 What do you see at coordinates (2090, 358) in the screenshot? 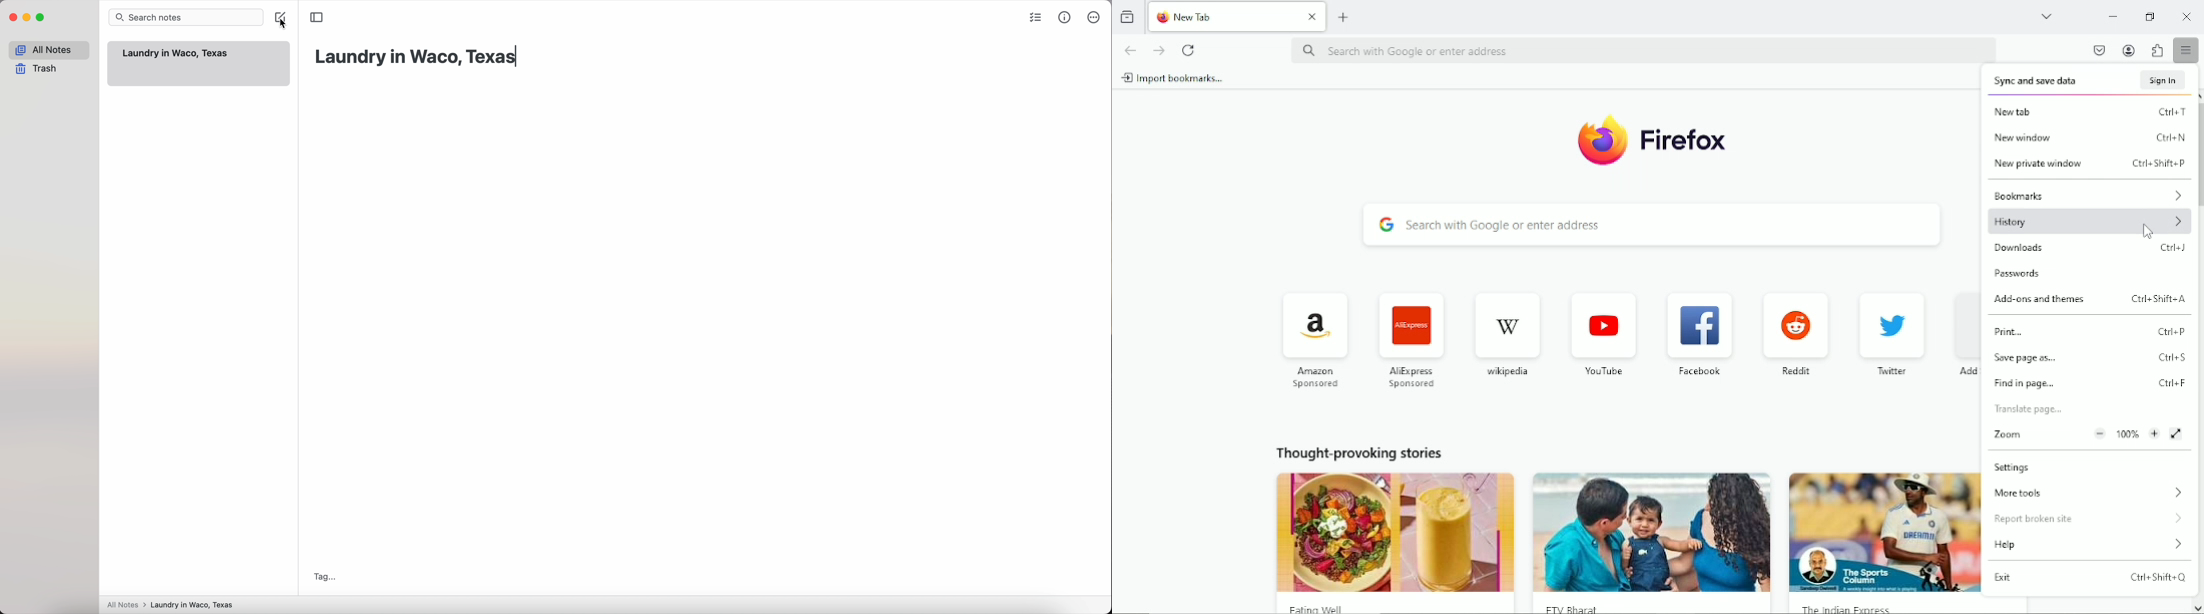
I see `save page as` at bounding box center [2090, 358].